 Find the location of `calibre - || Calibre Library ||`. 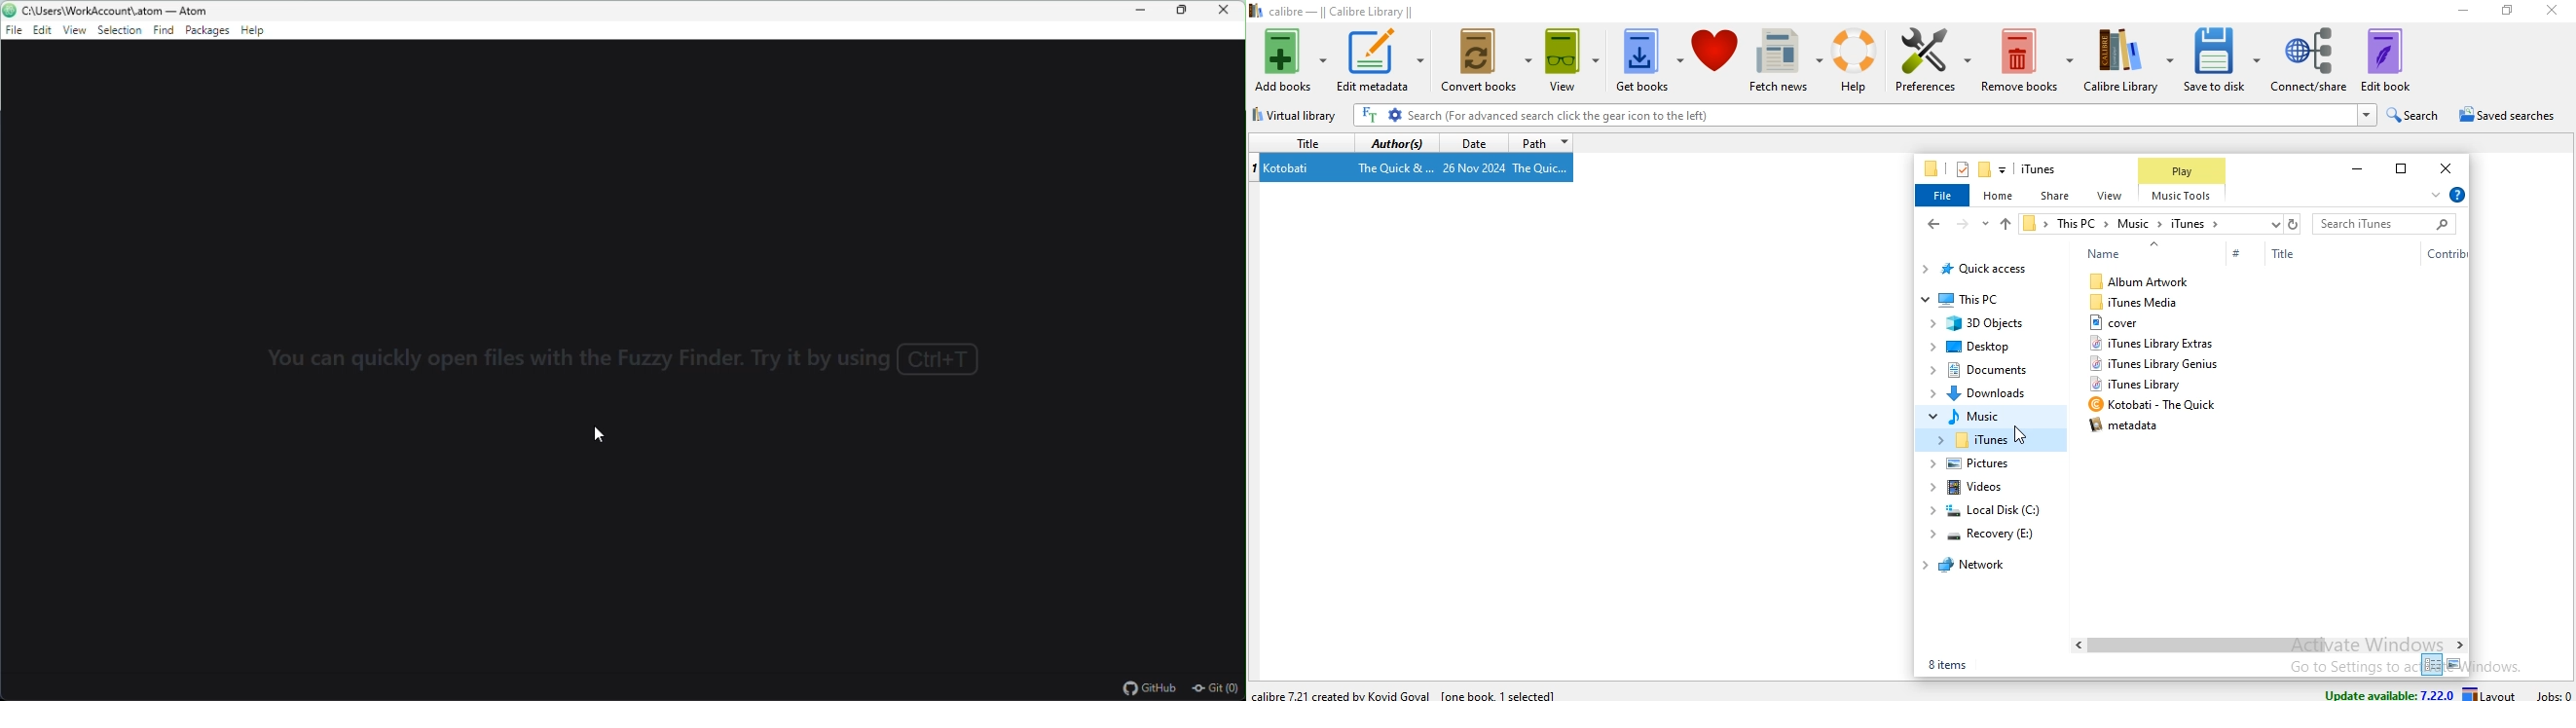

calibre - || Calibre Library || is located at coordinates (1341, 10).